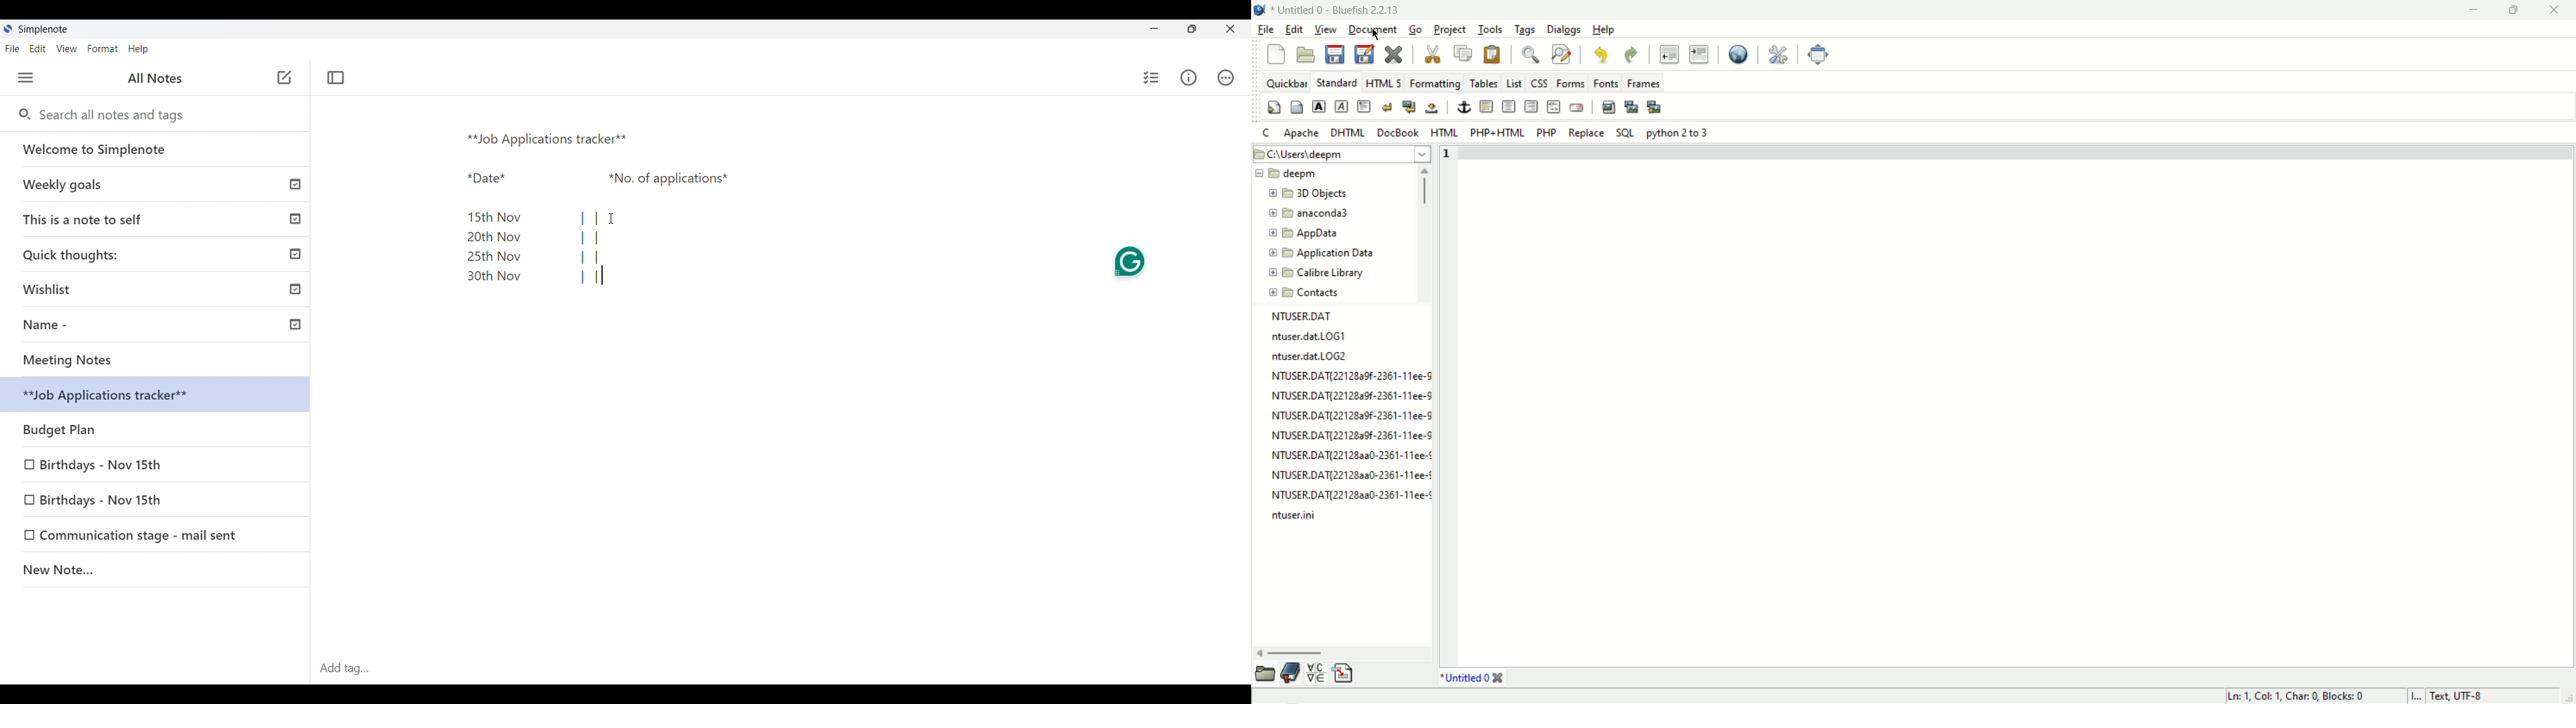  What do you see at coordinates (1375, 30) in the screenshot?
I see `document` at bounding box center [1375, 30].